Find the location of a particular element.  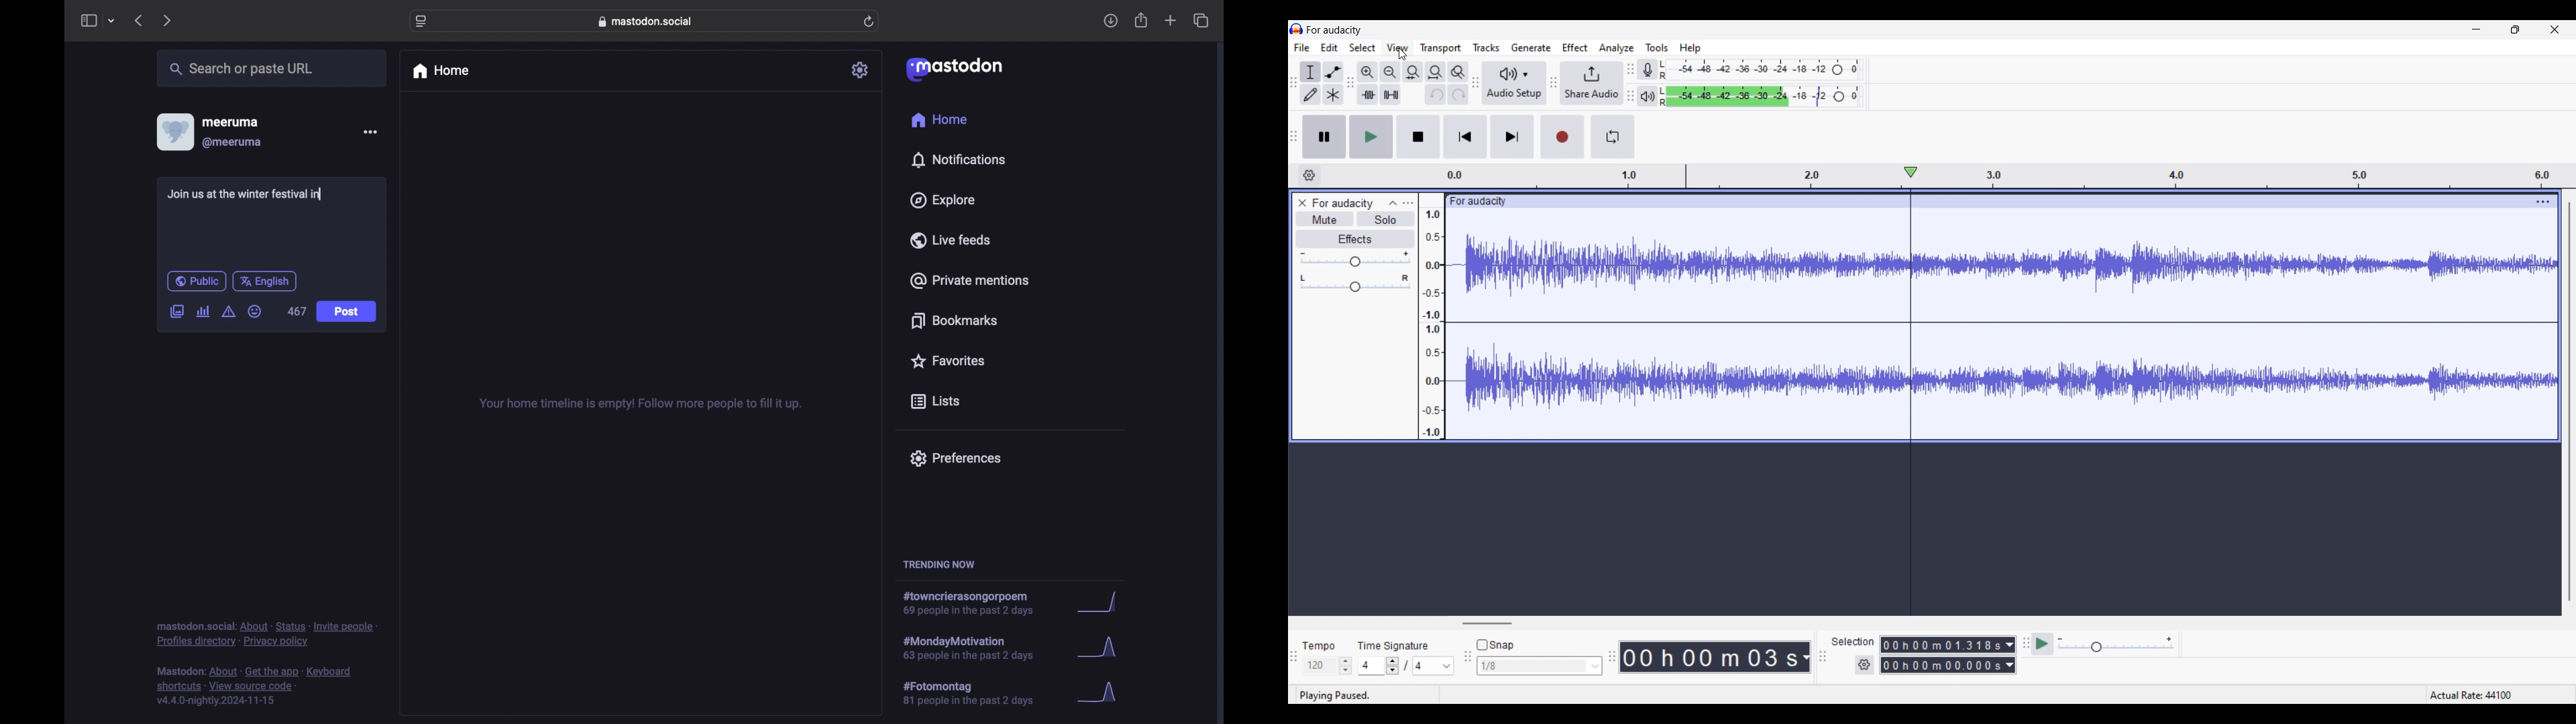

Skip/Select to start is located at coordinates (1466, 137).